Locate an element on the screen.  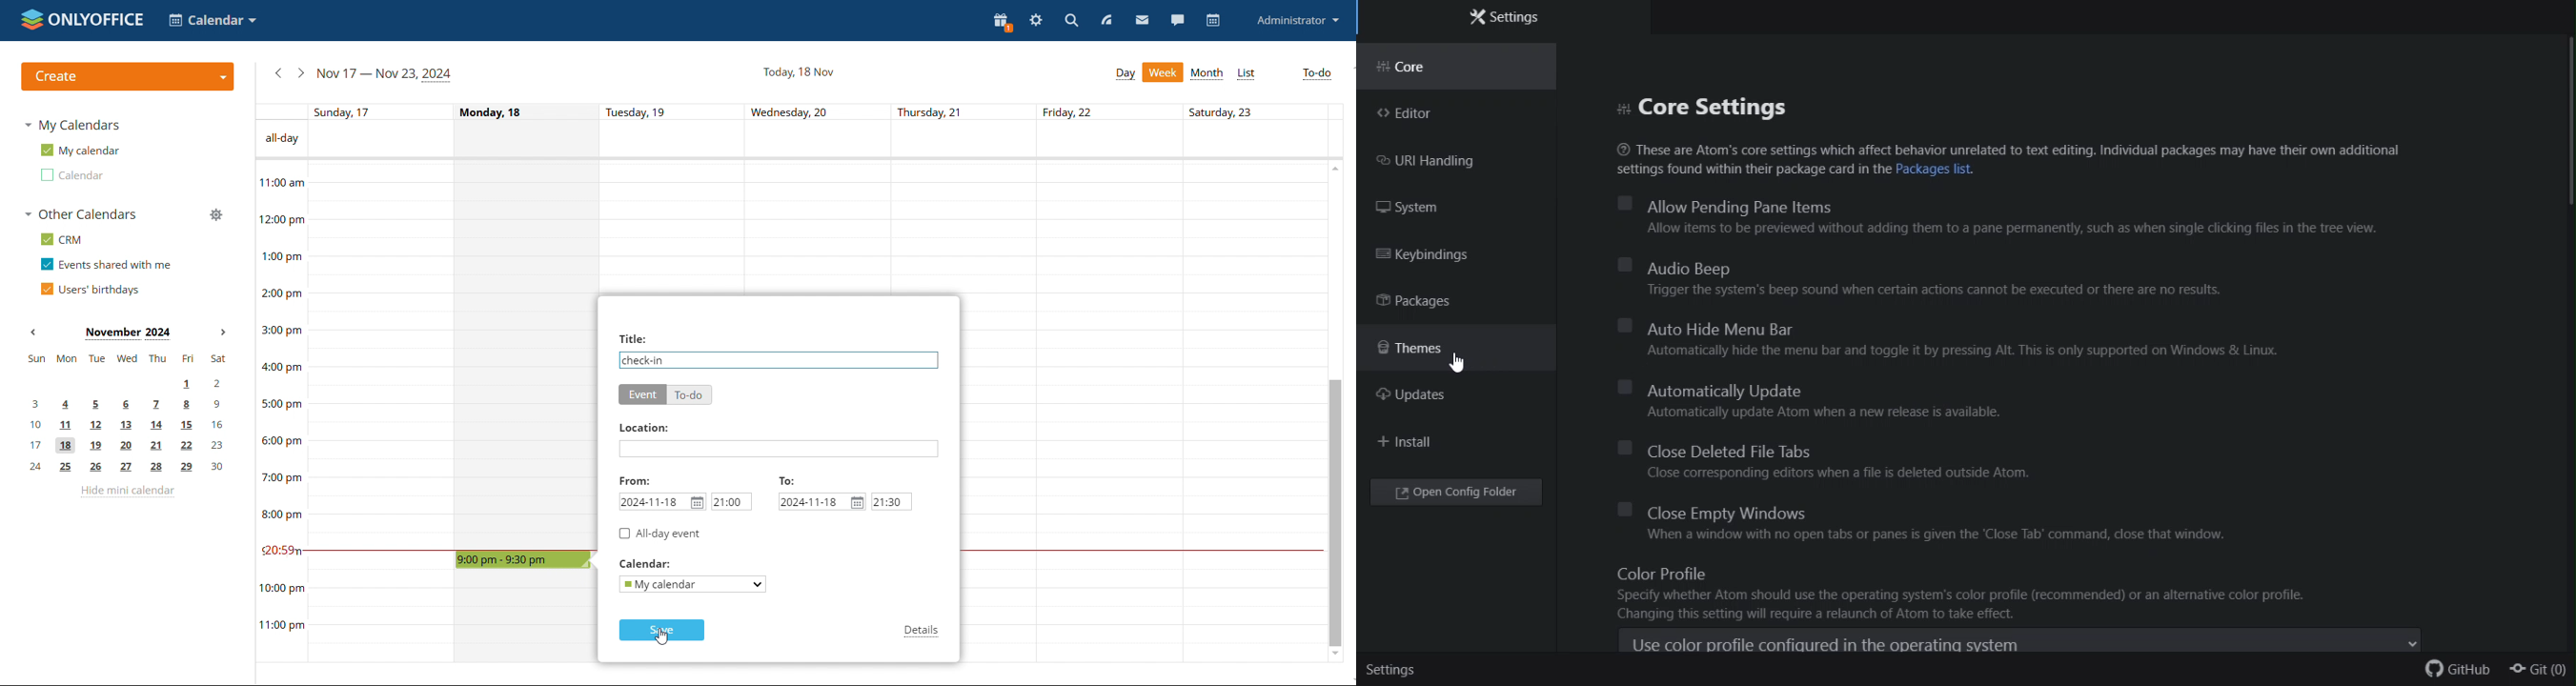
week view is located at coordinates (1165, 72).